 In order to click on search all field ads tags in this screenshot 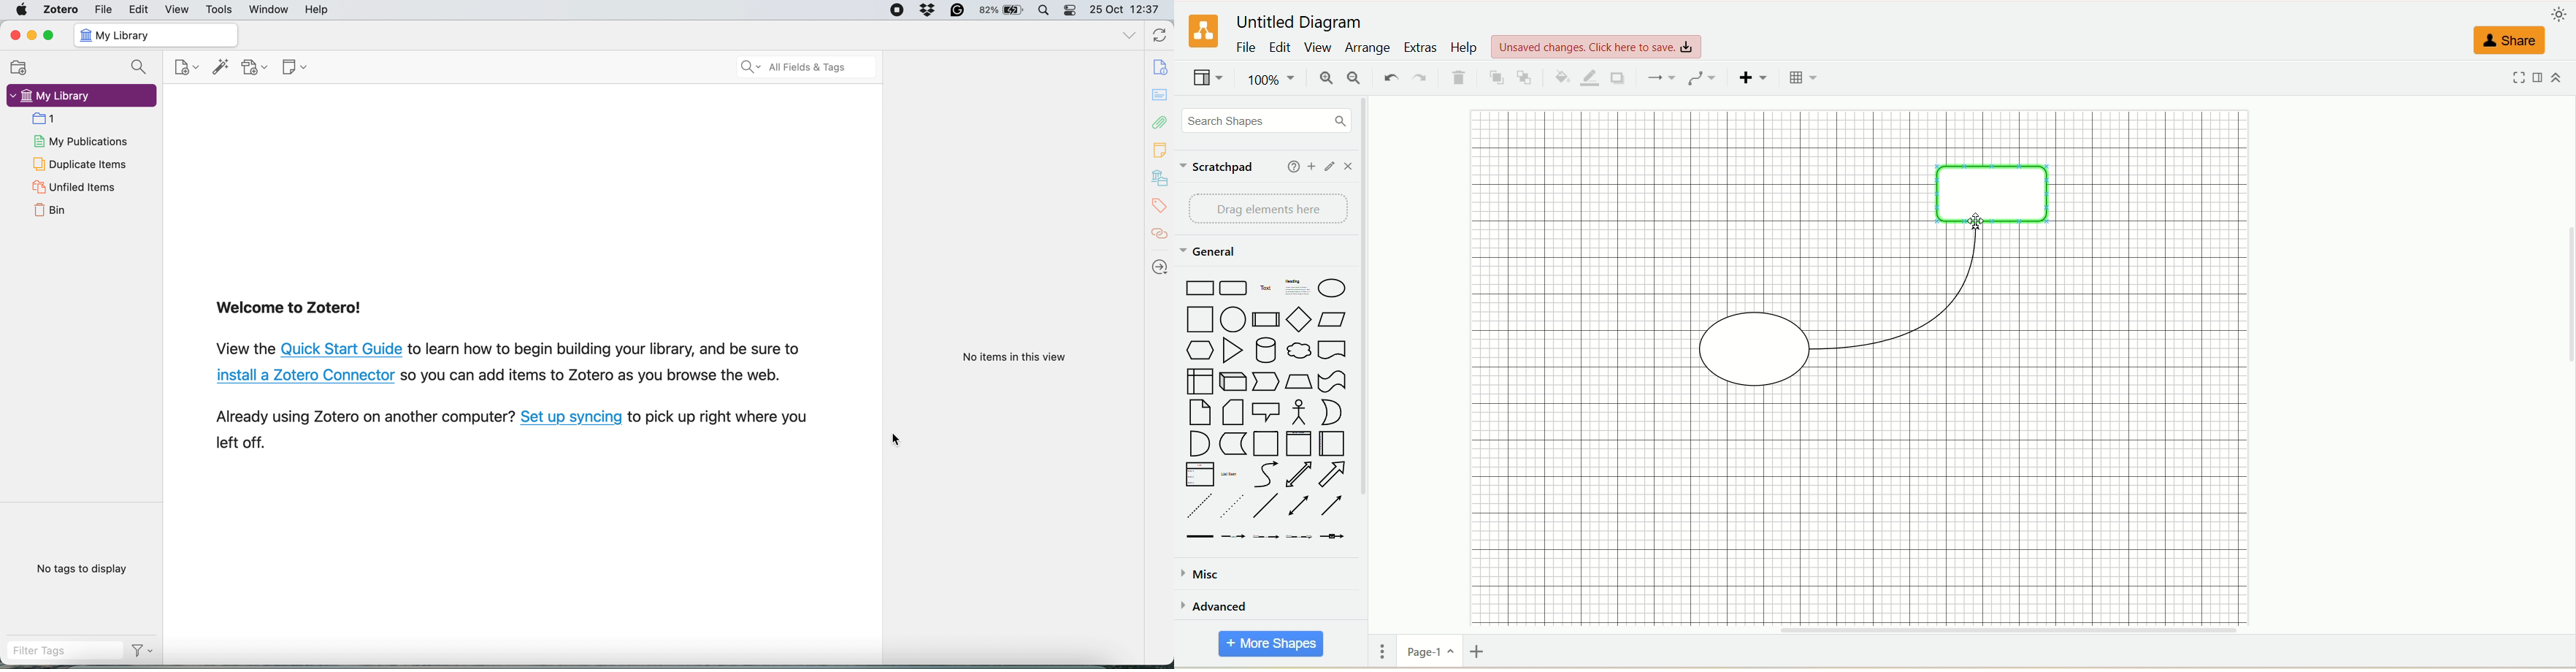, I will do `click(803, 68)`.